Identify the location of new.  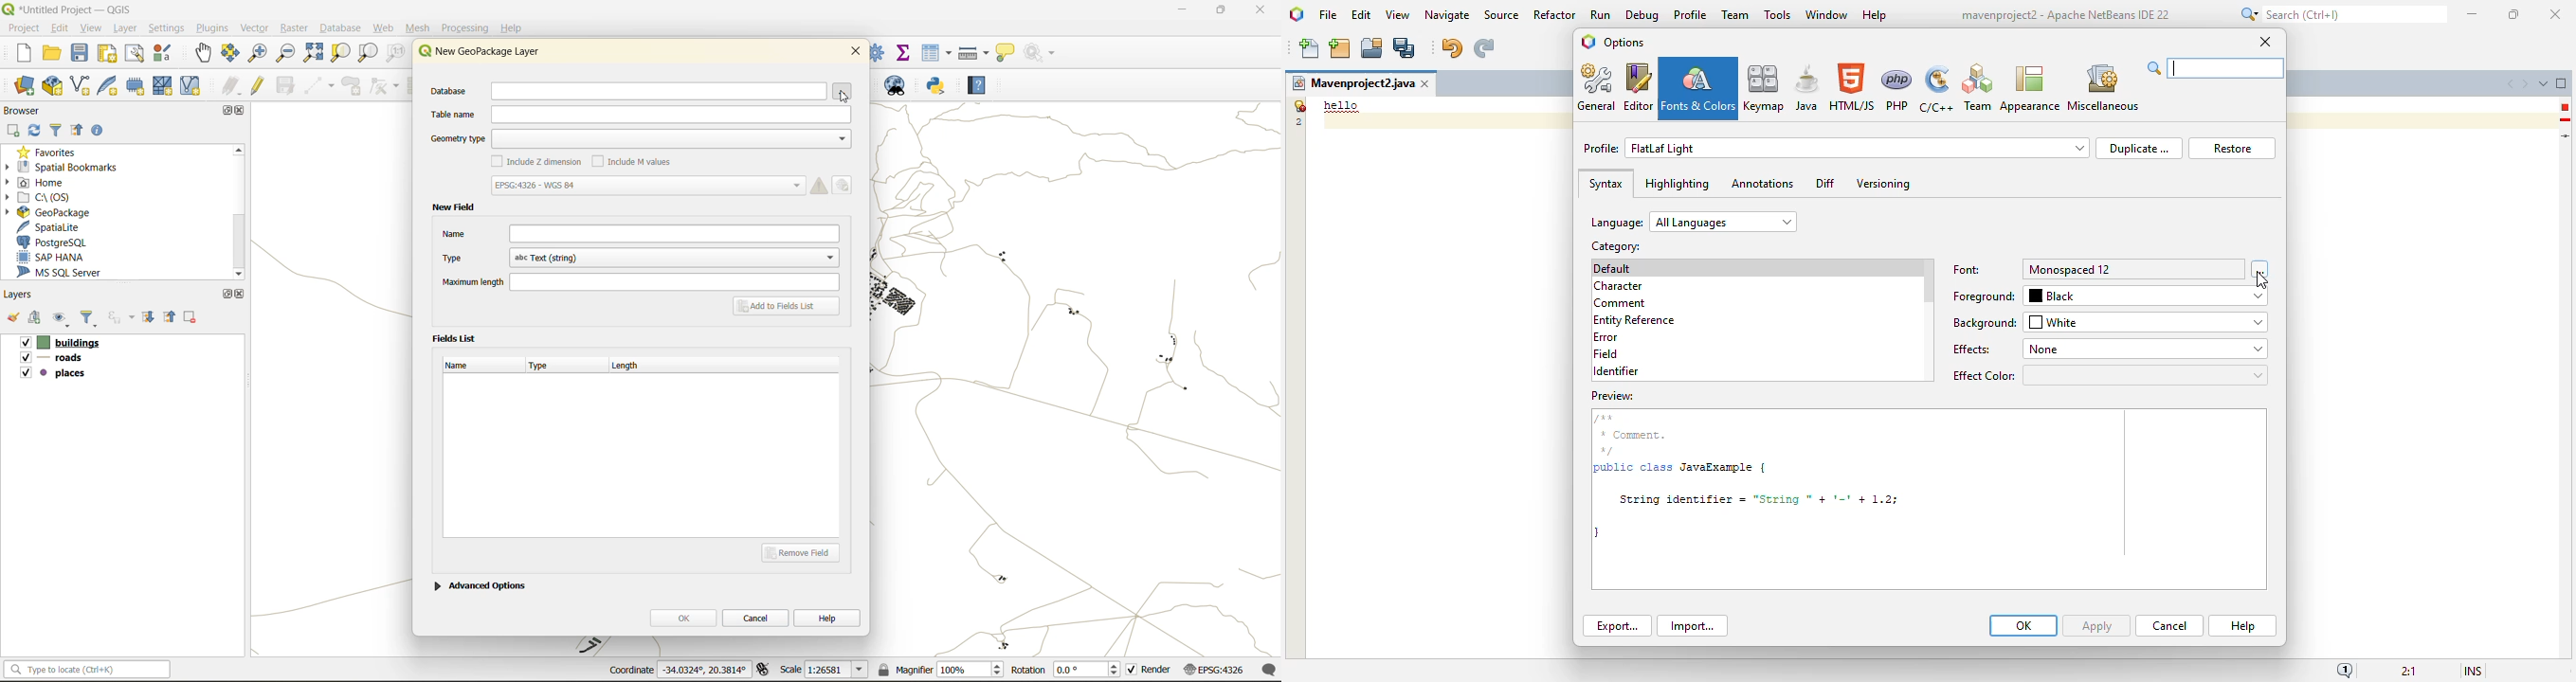
(17, 55).